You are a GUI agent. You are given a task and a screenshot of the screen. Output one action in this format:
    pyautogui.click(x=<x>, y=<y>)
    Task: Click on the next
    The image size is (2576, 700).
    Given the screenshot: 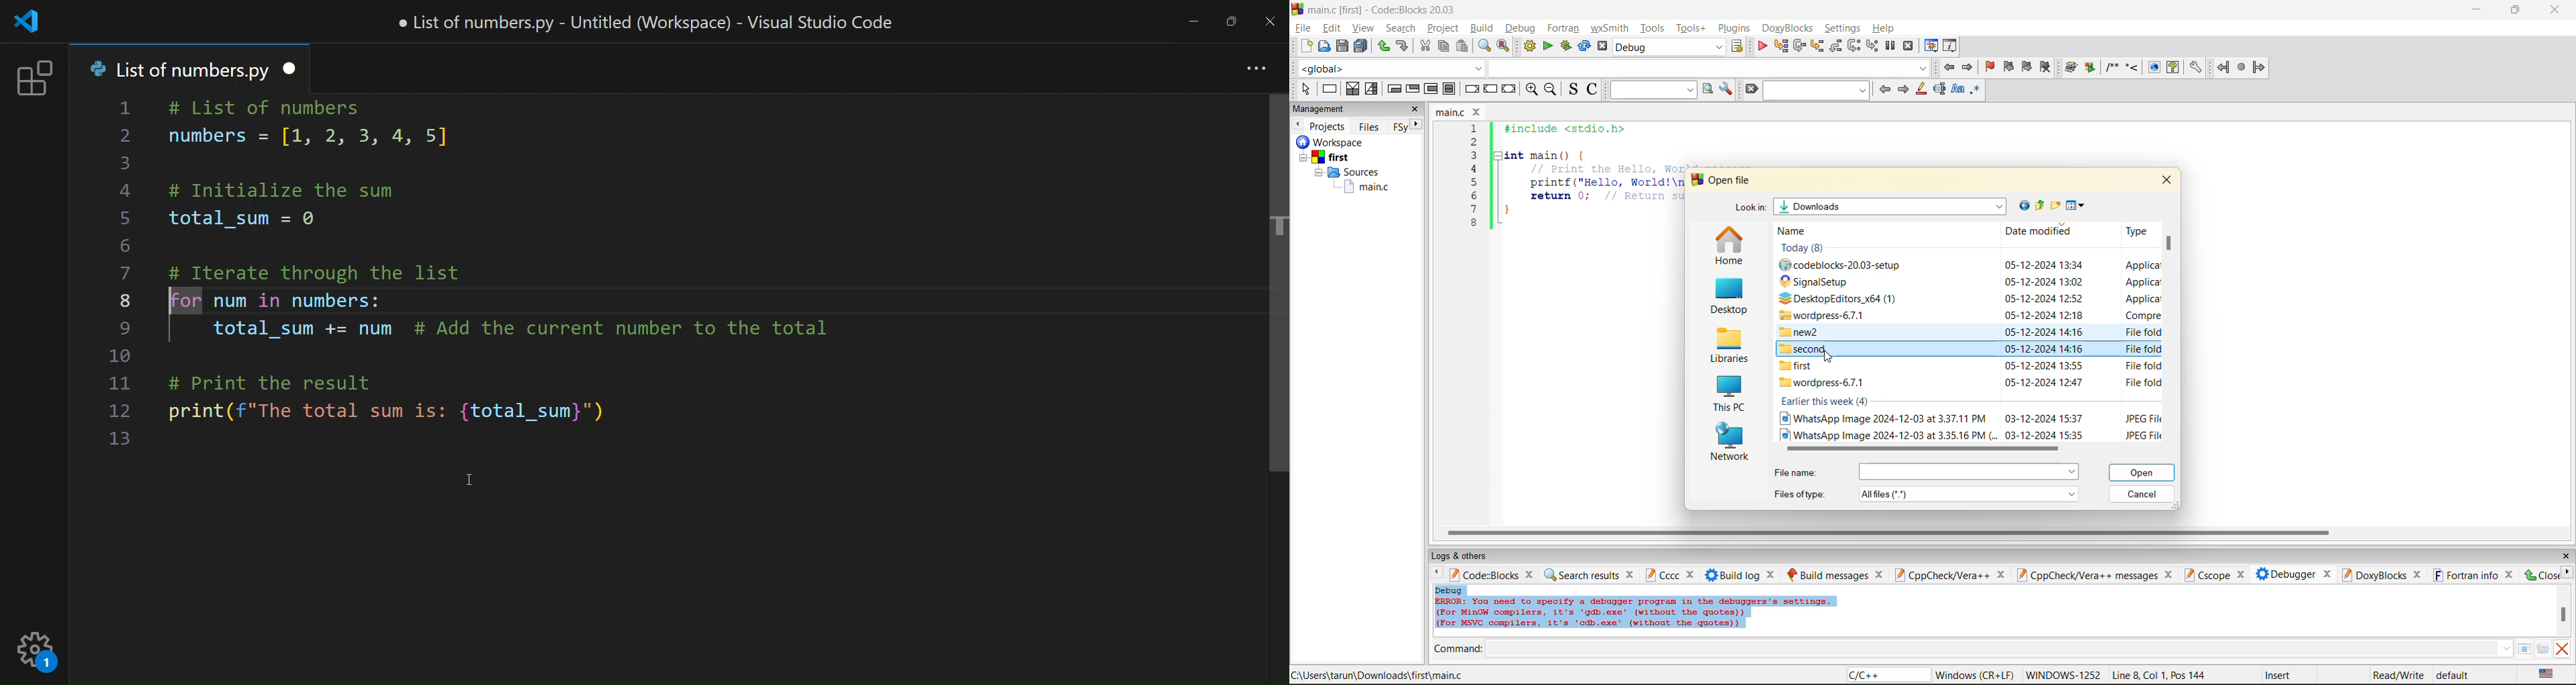 What is the action you would take?
    pyautogui.click(x=2567, y=572)
    